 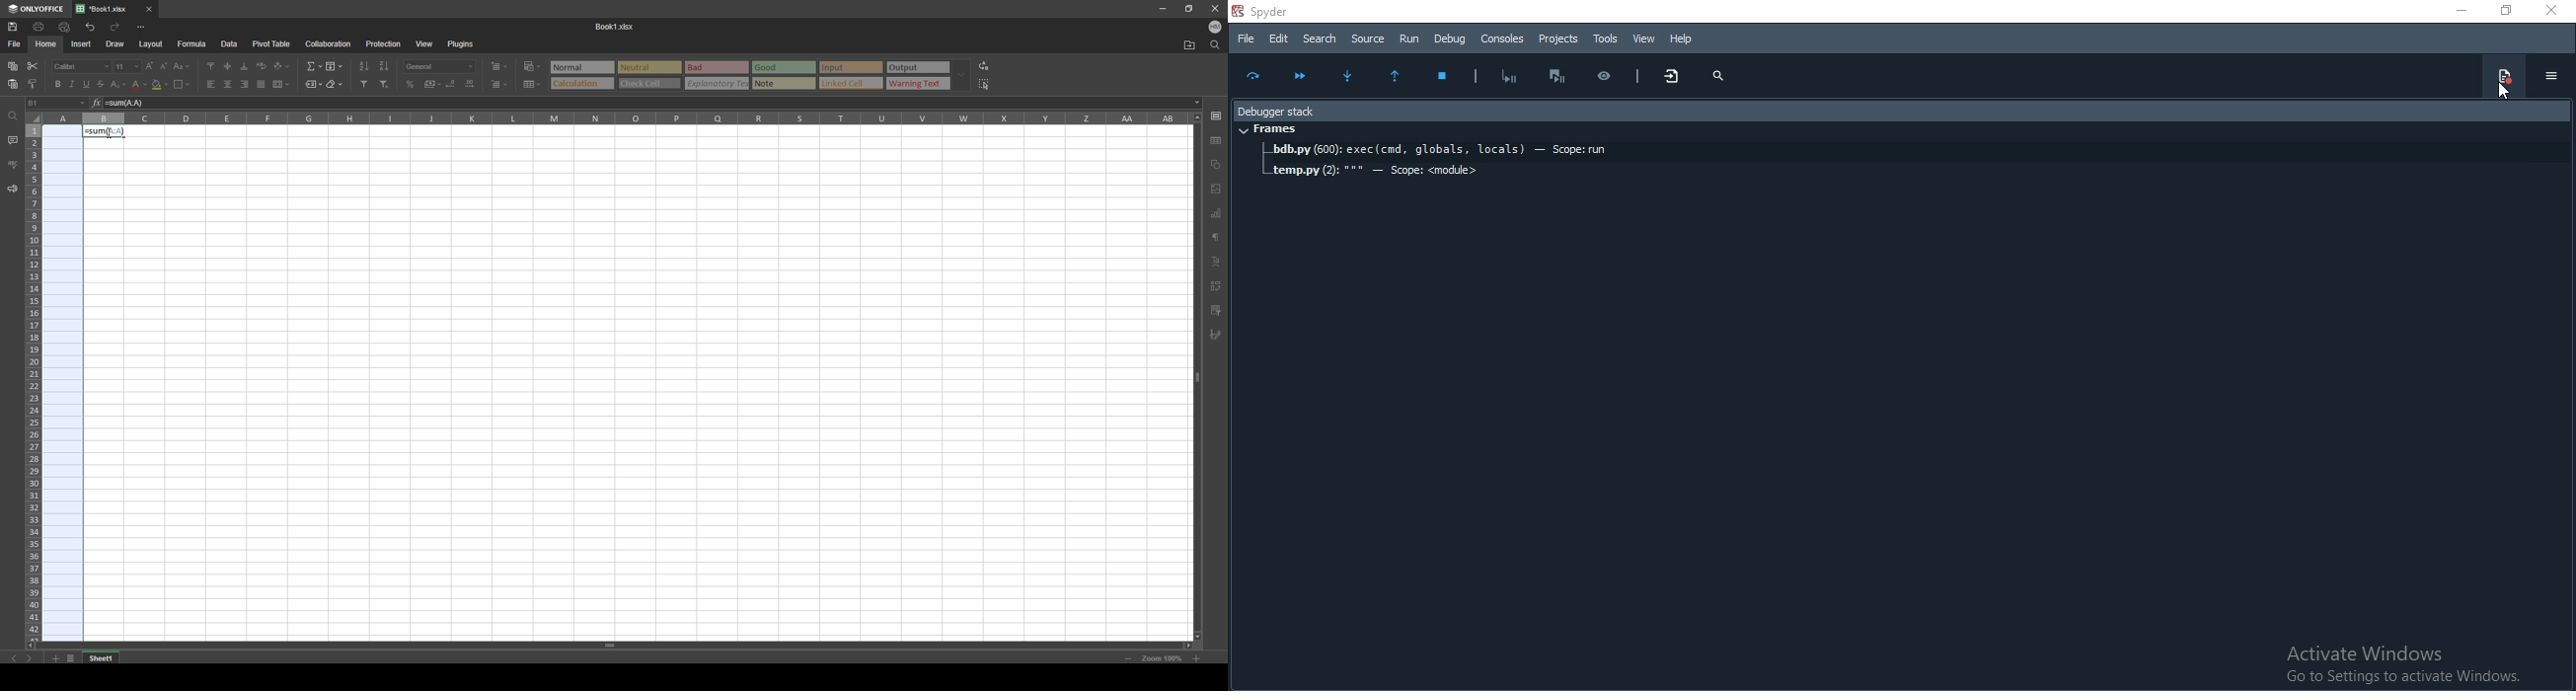 I want to click on protection, so click(x=384, y=44).